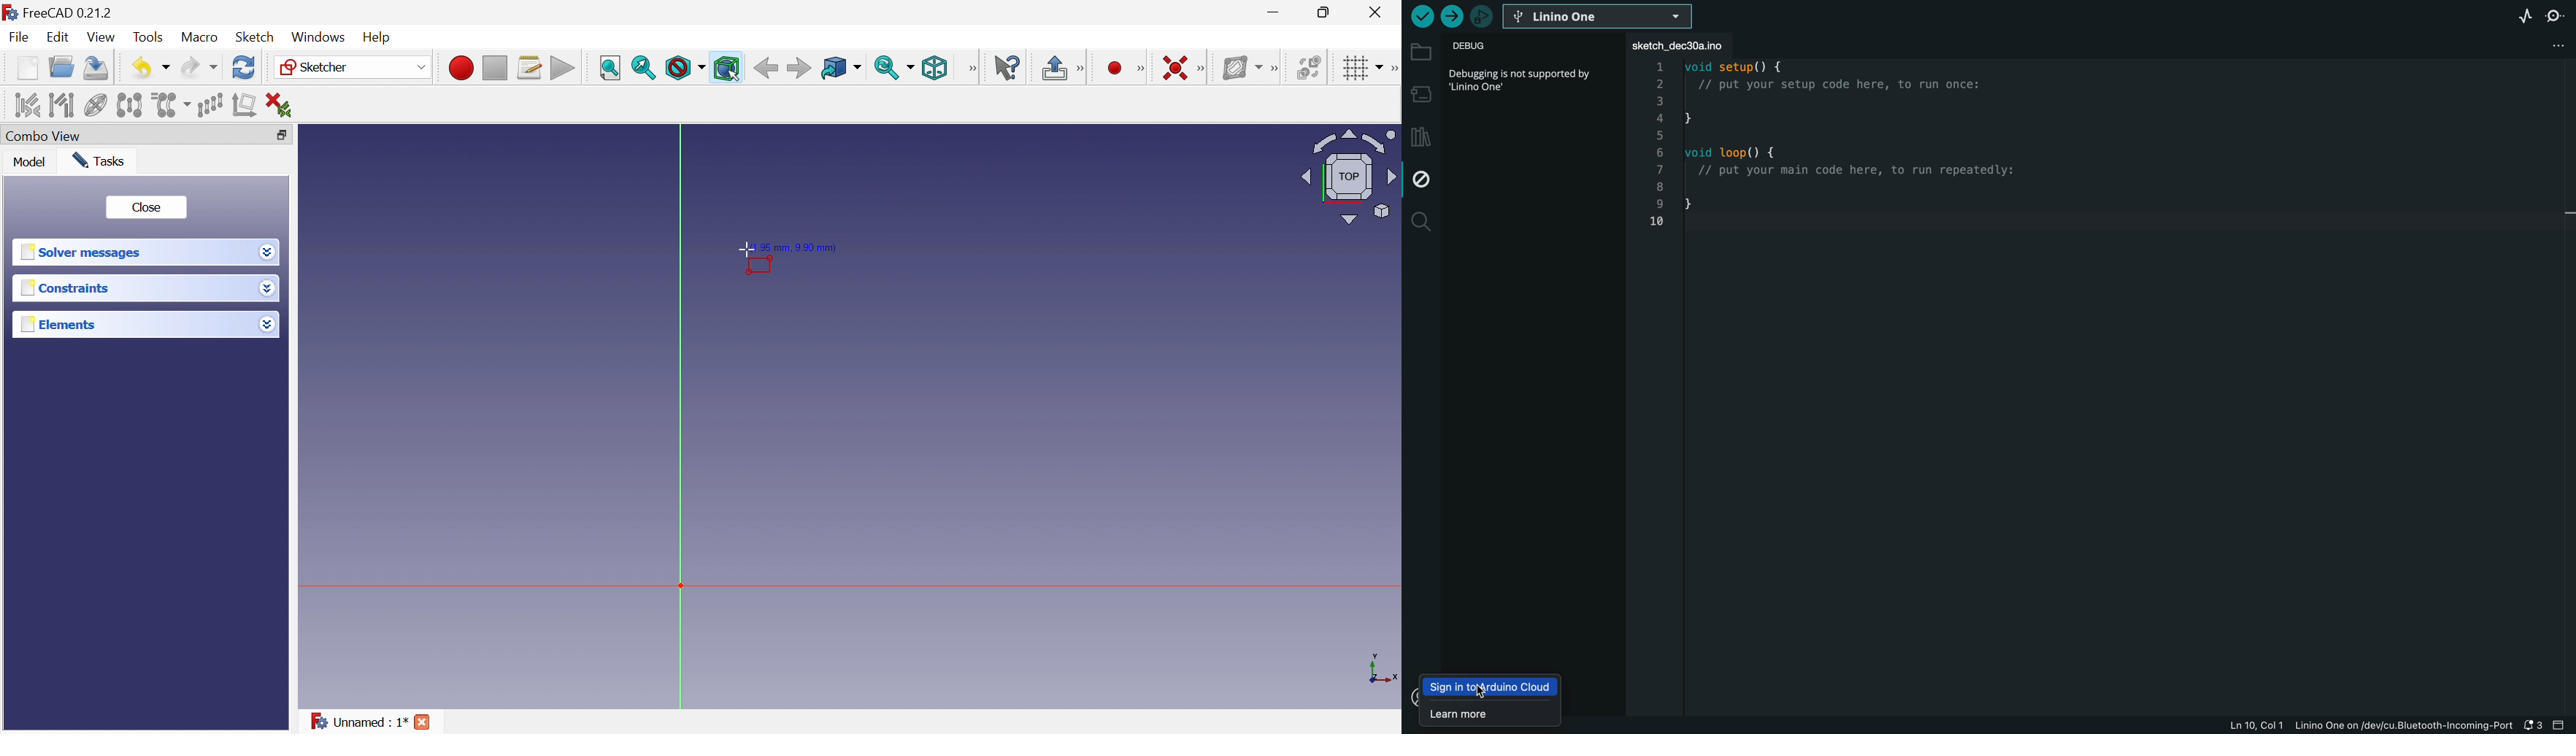 This screenshot has width=2576, height=756. Describe the element at coordinates (97, 69) in the screenshot. I see `Save` at that location.